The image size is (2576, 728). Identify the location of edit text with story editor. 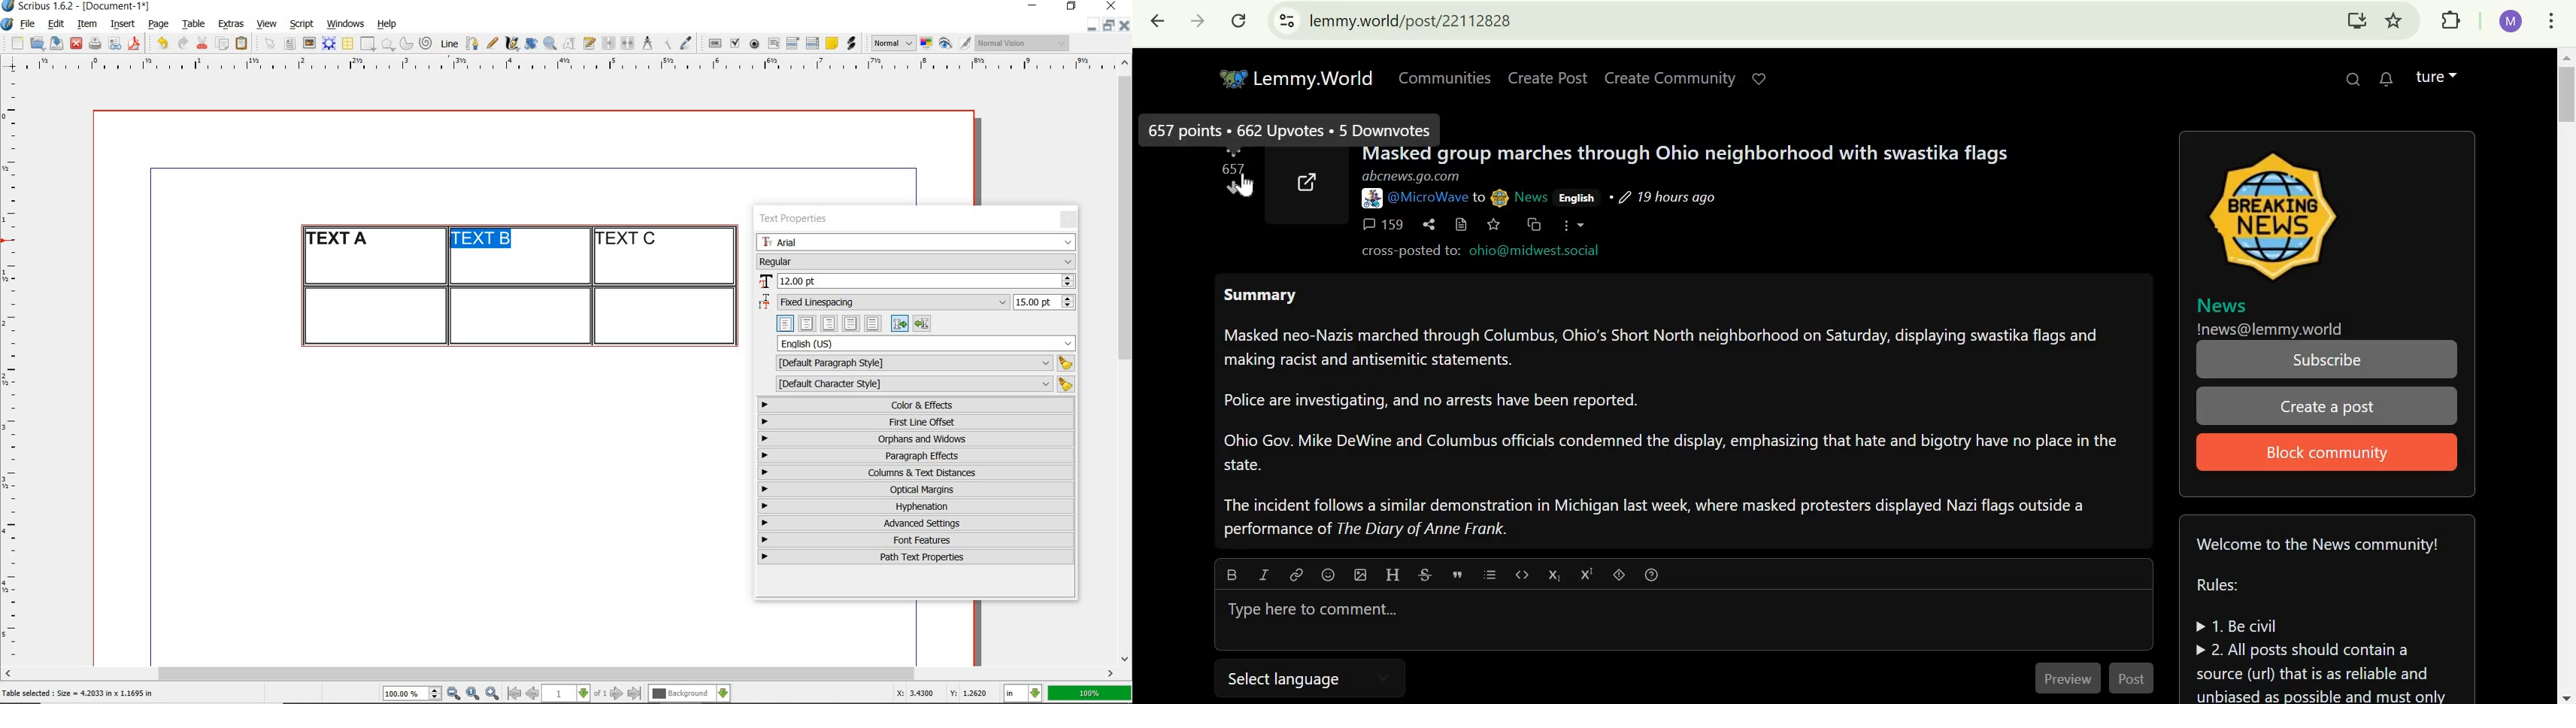
(589, 42).